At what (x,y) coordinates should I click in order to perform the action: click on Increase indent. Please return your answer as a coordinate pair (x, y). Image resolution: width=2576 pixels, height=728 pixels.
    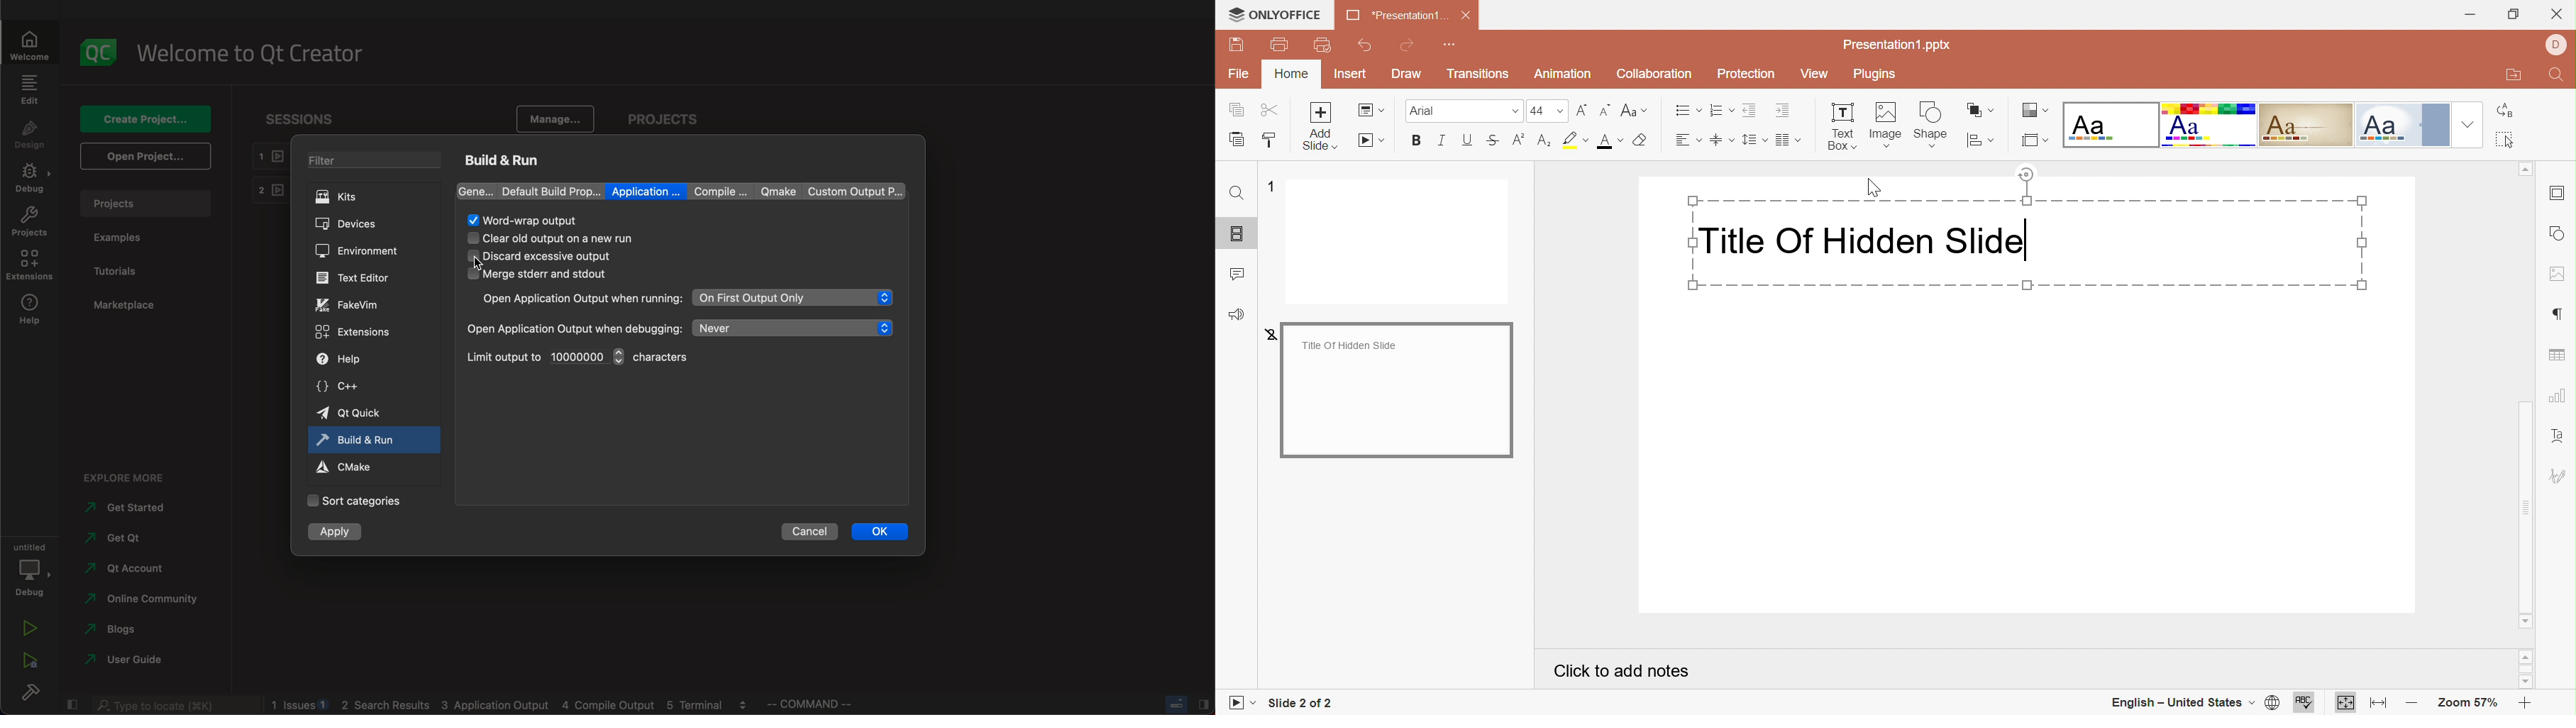
    Looking at the image, I should click on (1783, 112).